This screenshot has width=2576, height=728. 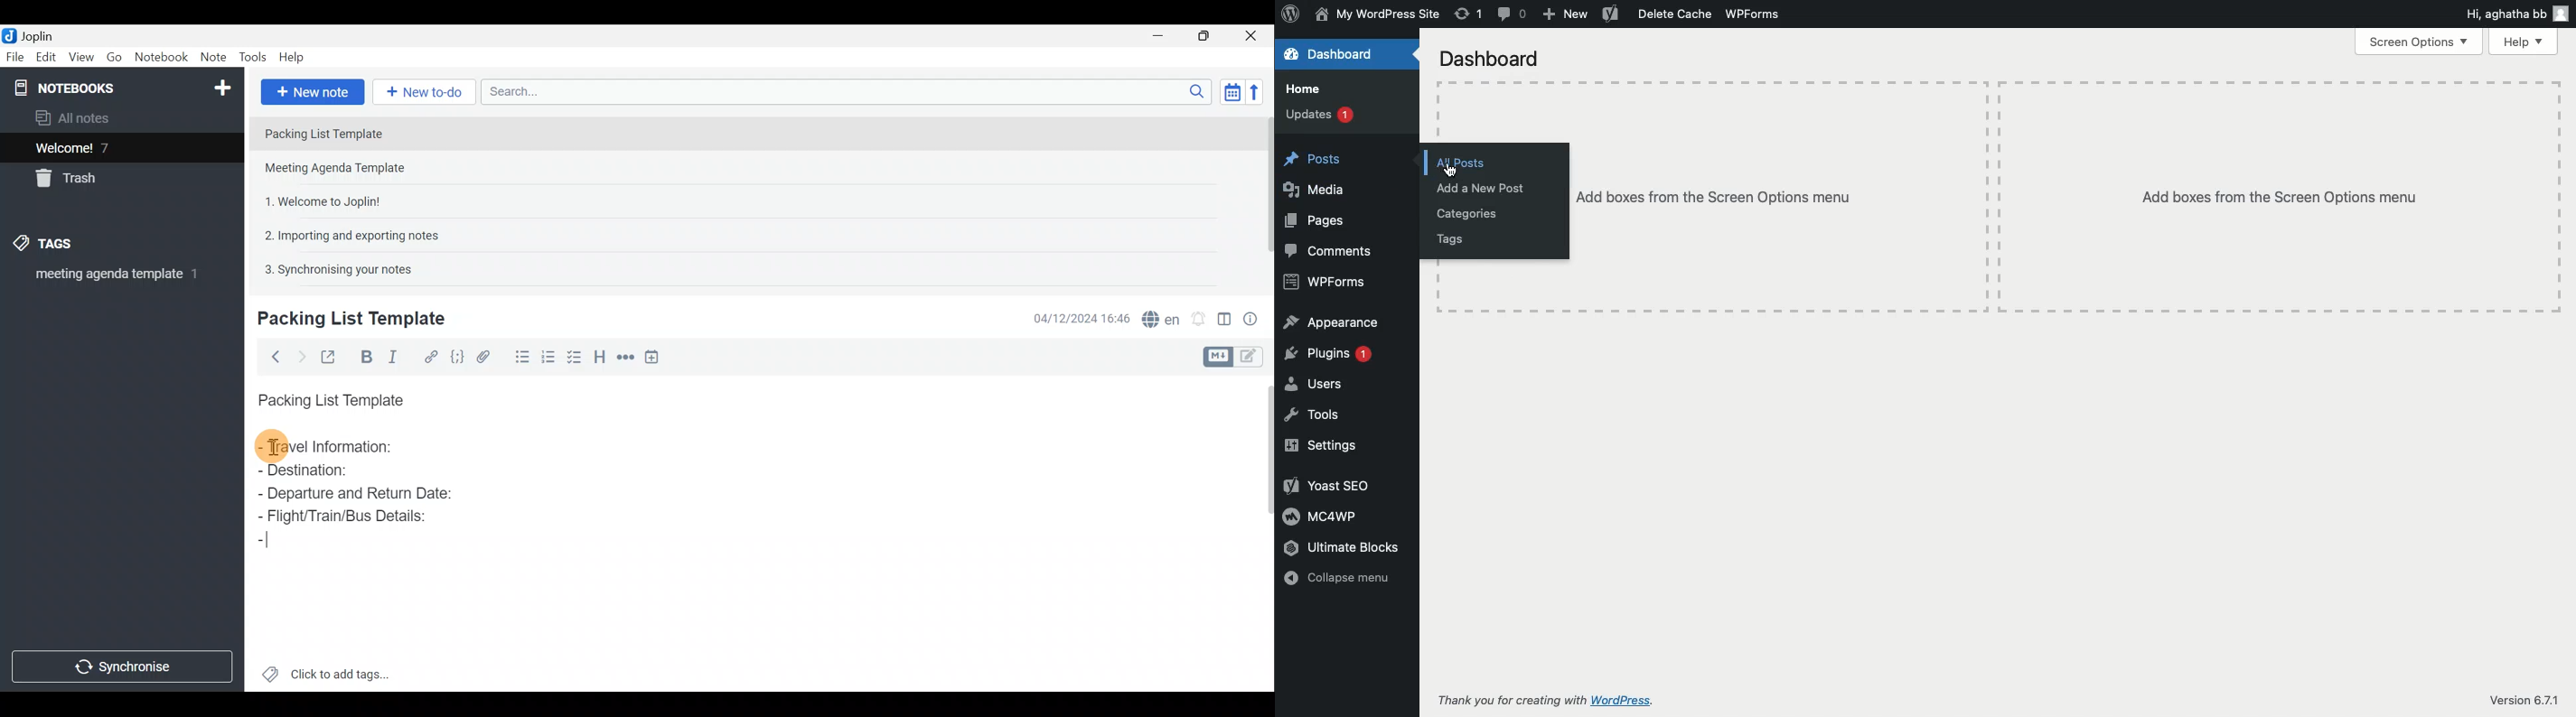 I want to click on Help, so click(x=294, y=58).